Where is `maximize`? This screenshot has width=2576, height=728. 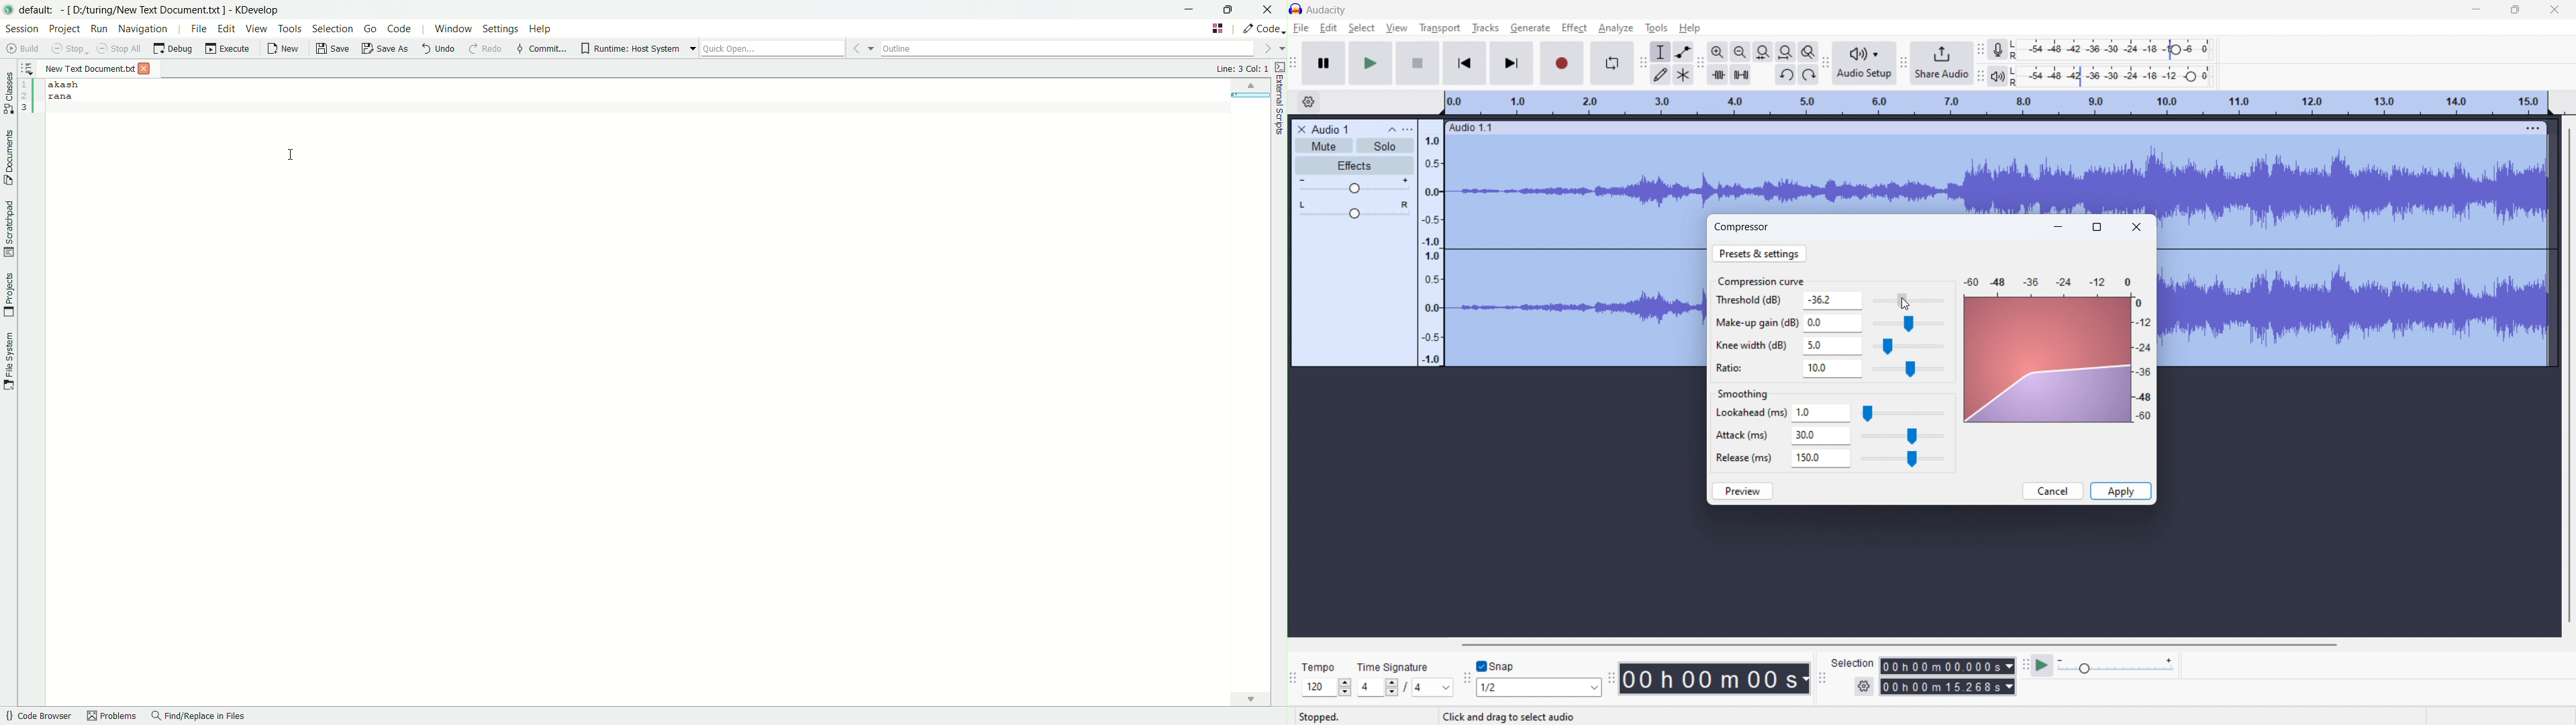
maximize is located at coordinates (2516, 9).